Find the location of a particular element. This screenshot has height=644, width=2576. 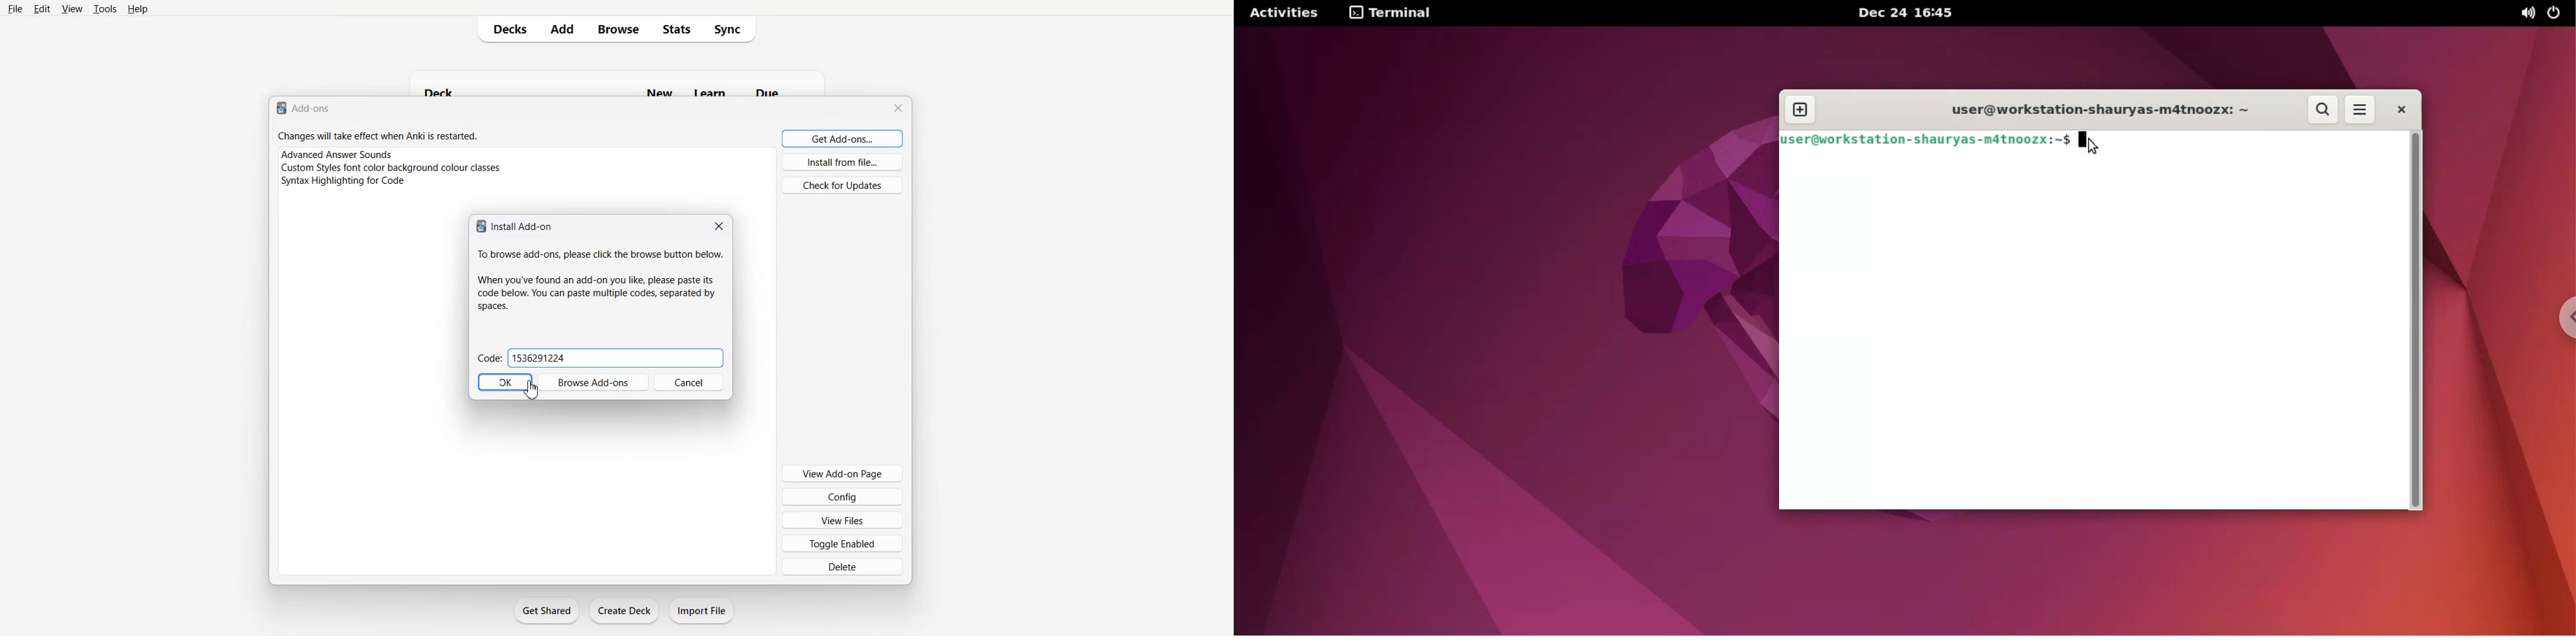

Plugins is located at coordinates (526, 154).